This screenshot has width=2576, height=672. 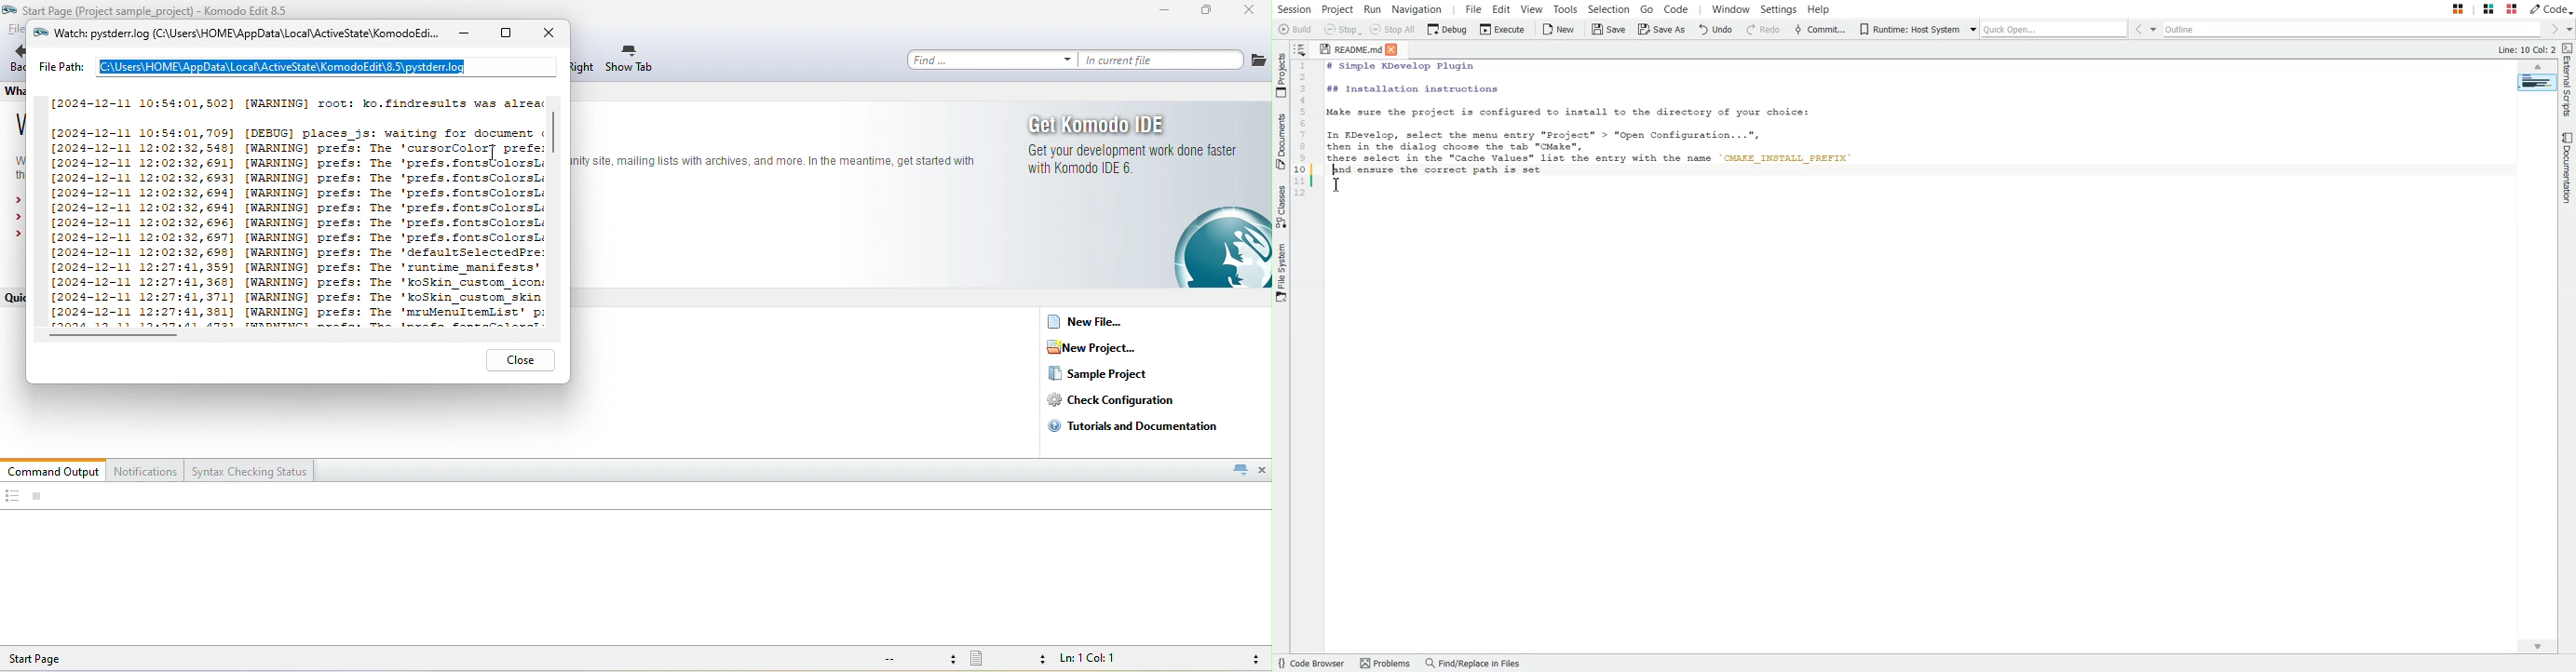 I want to click on minimize, so click(x=462, y=35).